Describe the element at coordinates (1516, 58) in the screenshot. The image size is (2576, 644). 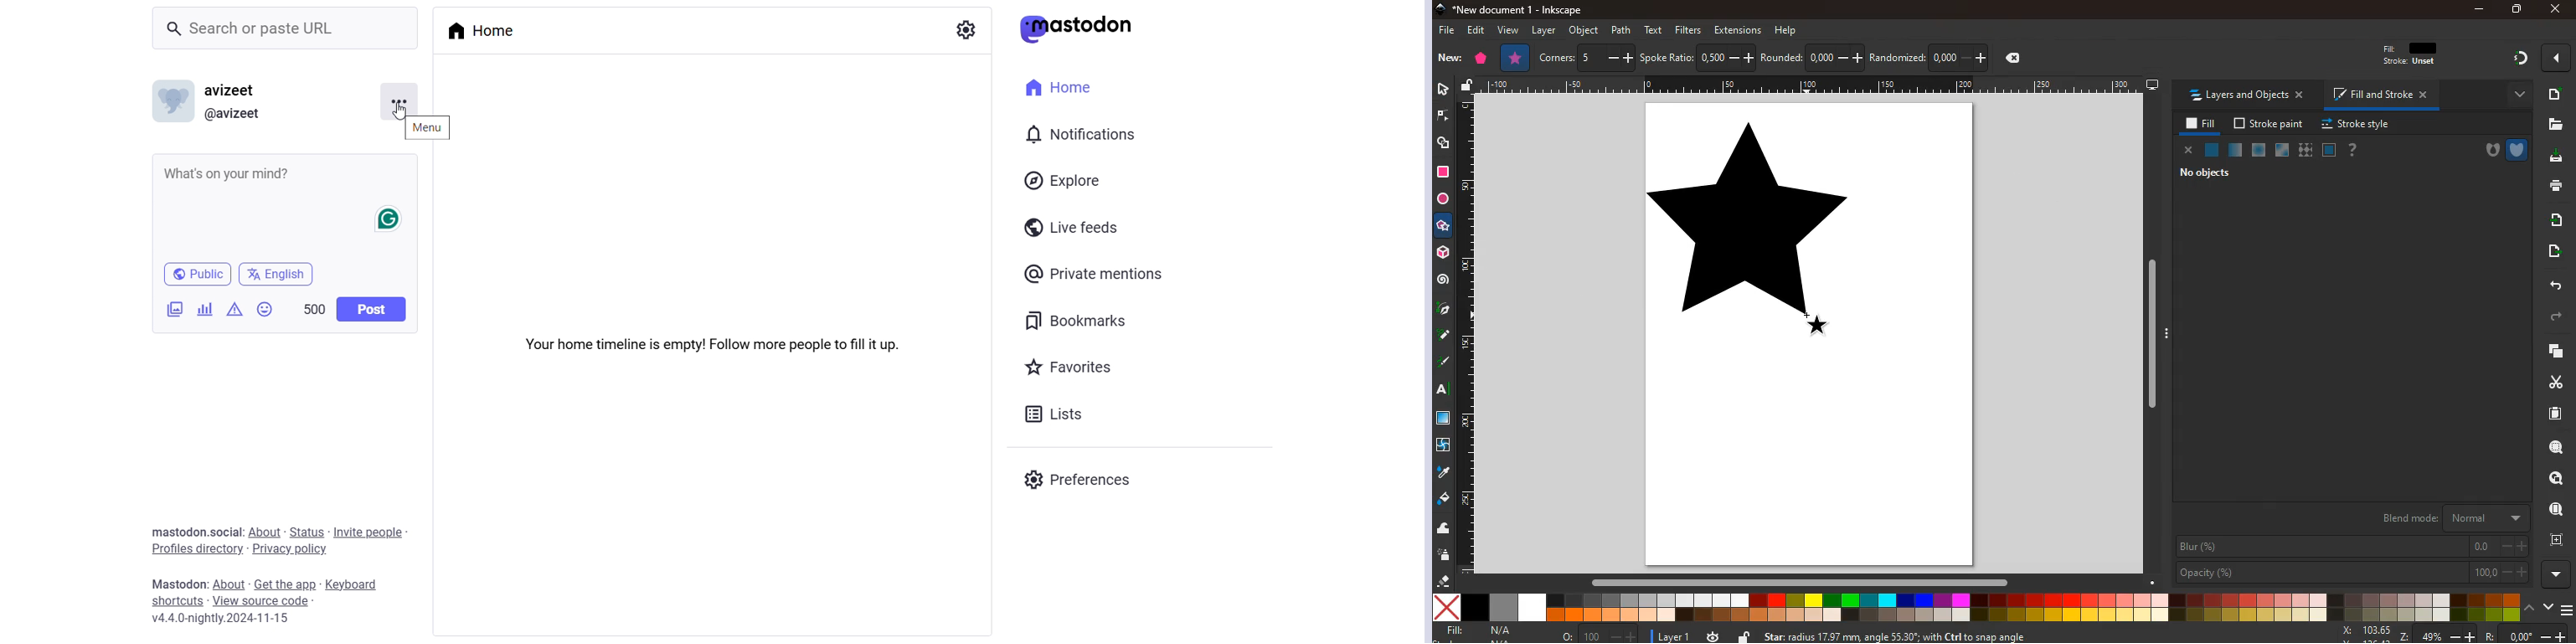
I see `star` at that location.